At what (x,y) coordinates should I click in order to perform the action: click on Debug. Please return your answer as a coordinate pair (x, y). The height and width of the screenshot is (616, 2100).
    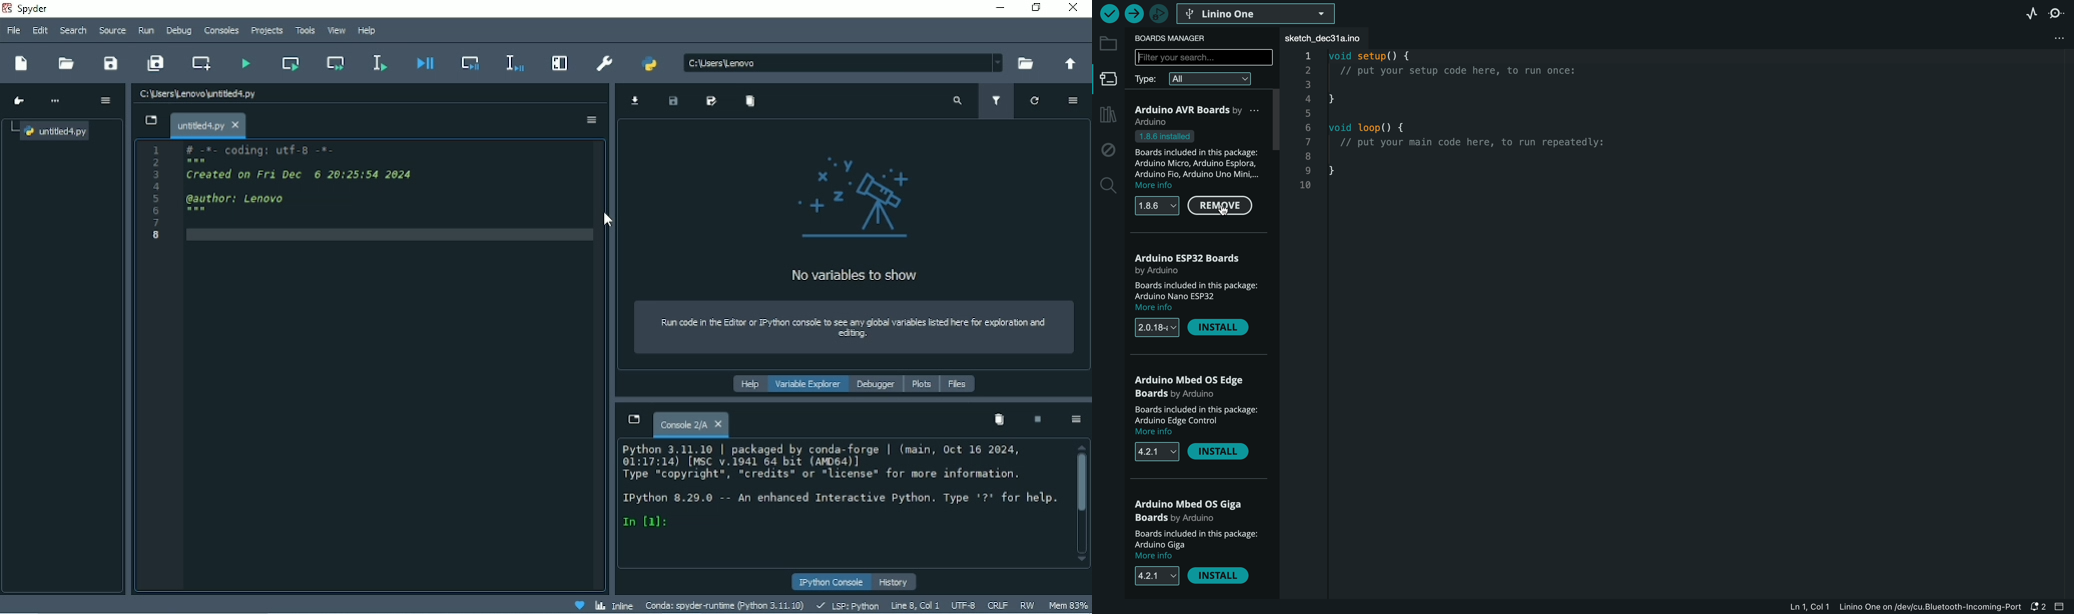
    Looking at the image, I should click on (179, 31).